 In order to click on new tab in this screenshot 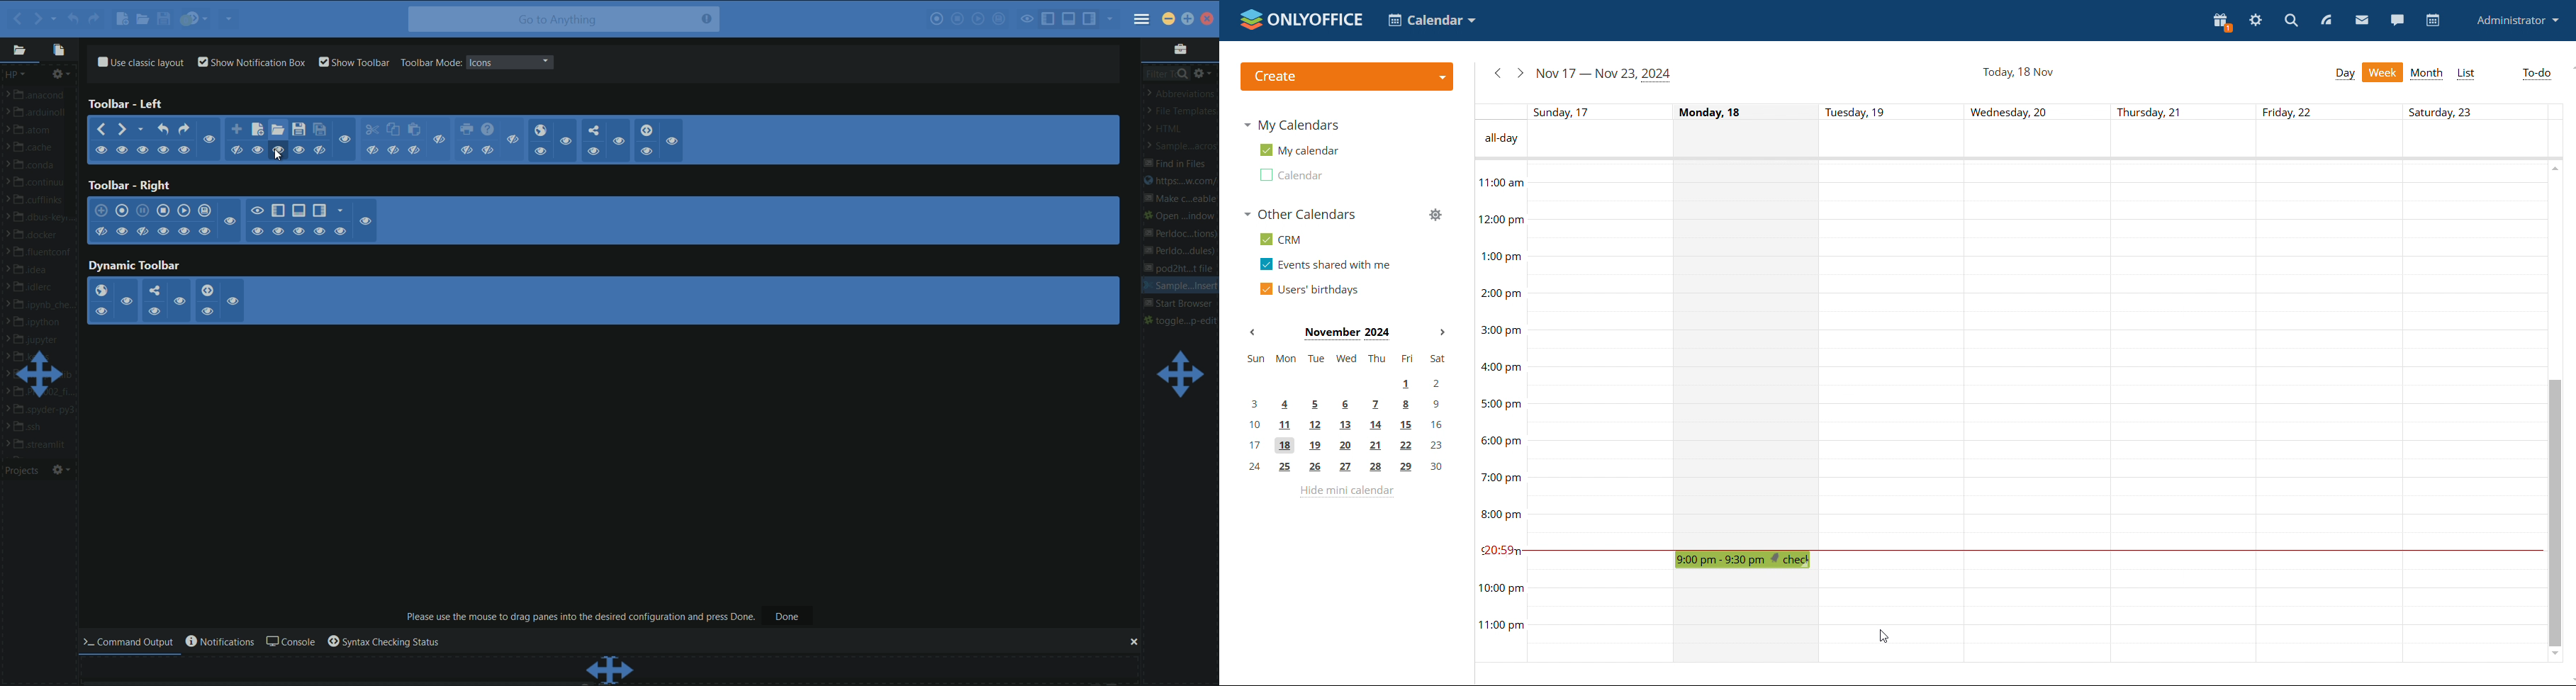, I will do `click(236, 130)`.